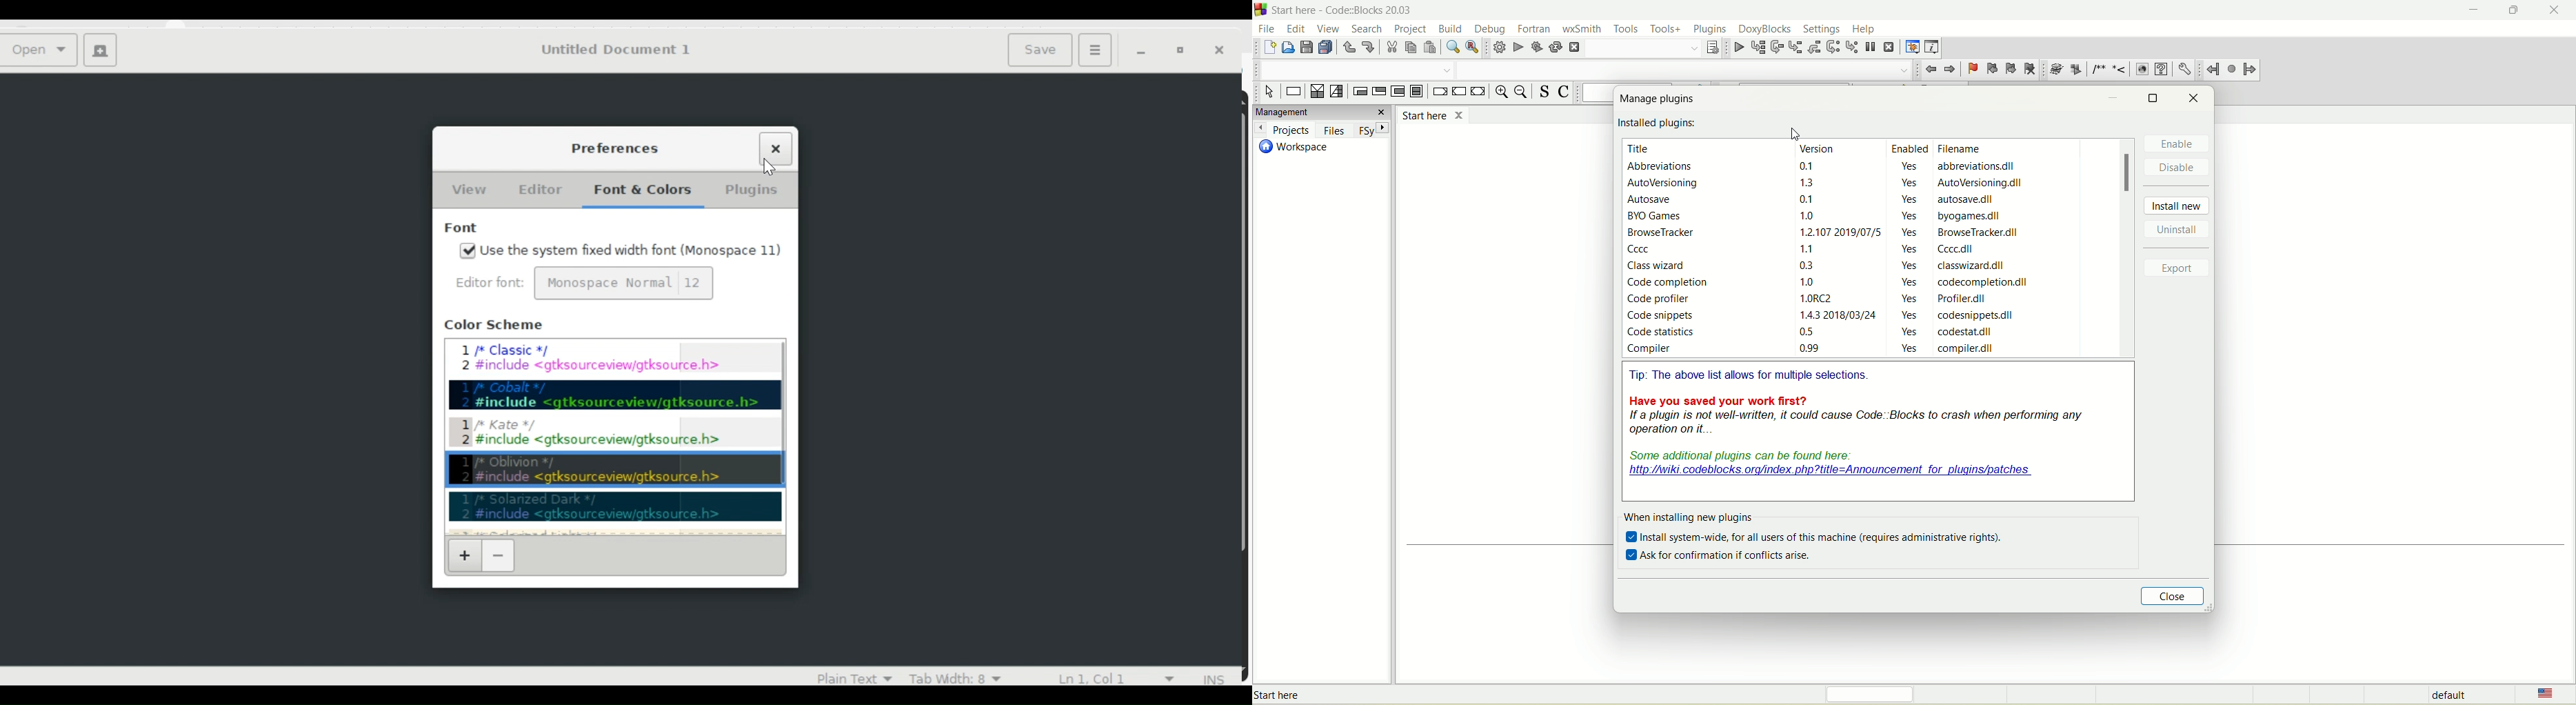 This screenshot has width=2576, height=728. I want to click on redo, so click(1369, 46).